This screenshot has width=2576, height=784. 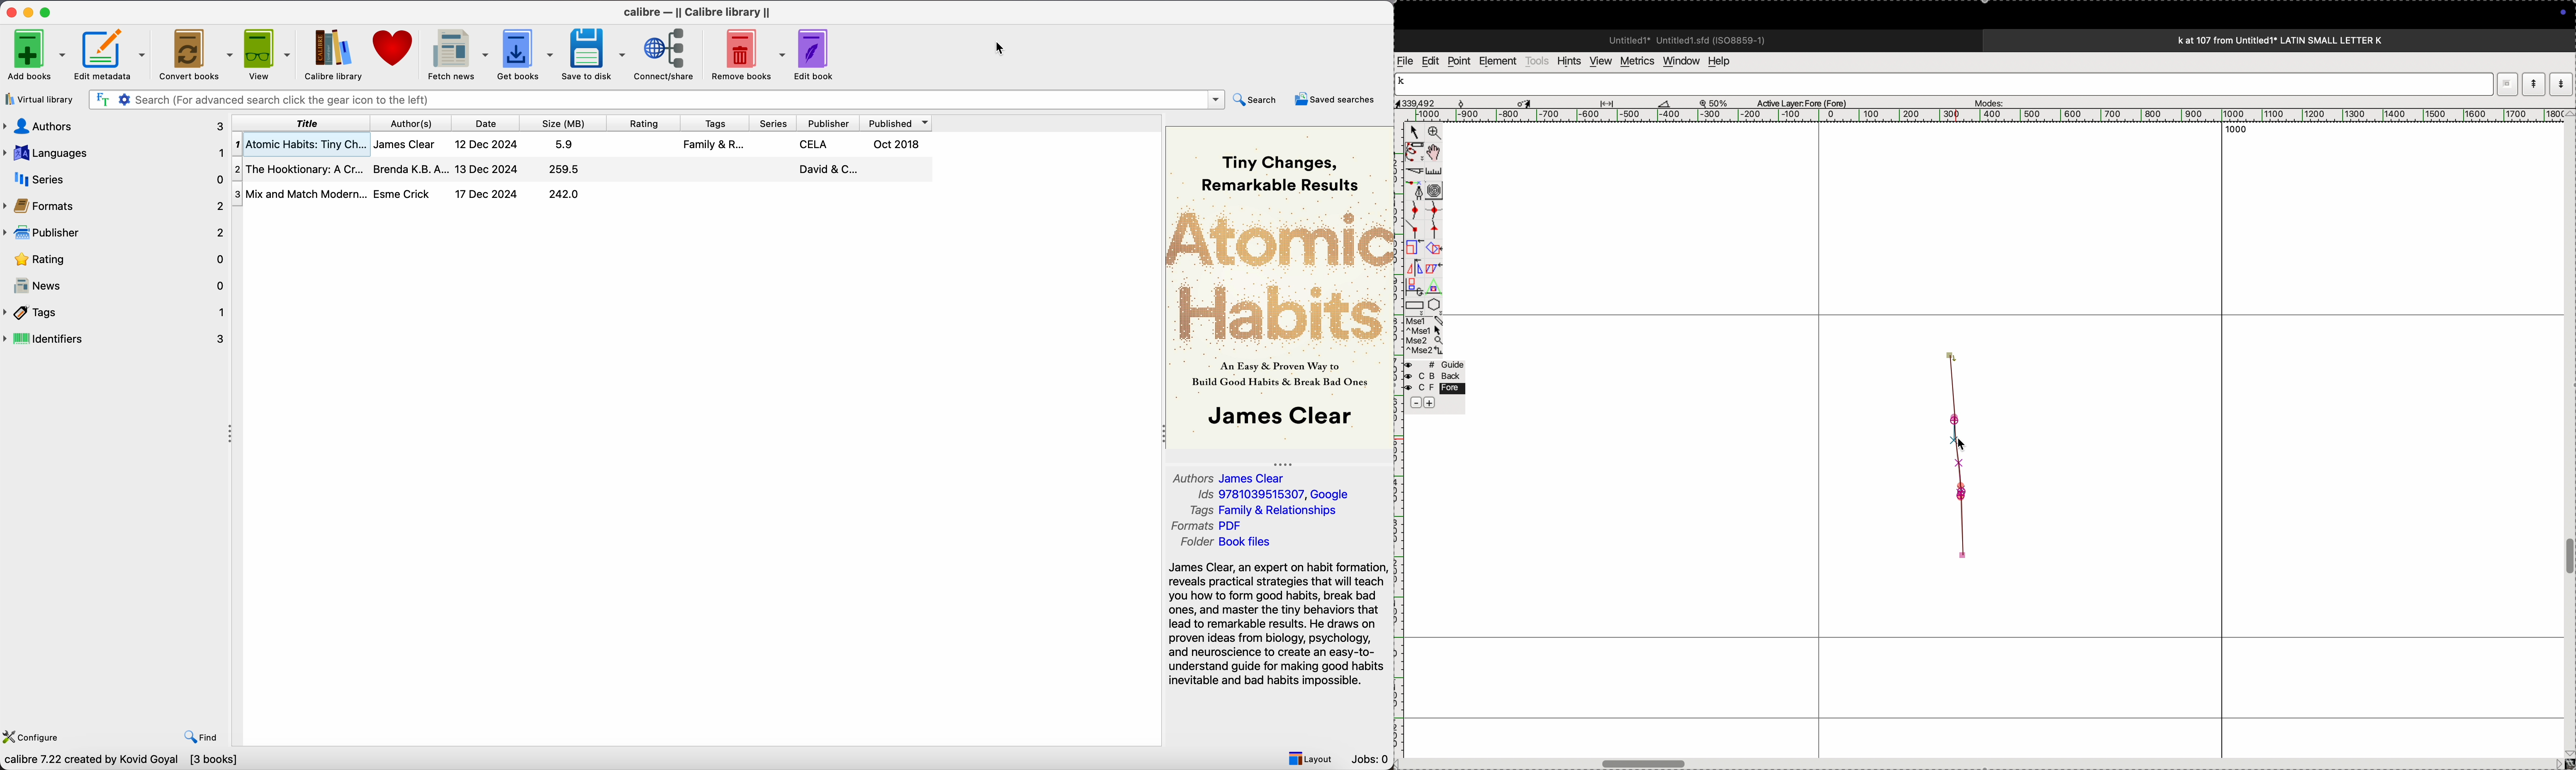 What do you see at coordinates (1413, 248) in the screenshot?
I see `clone` at bounding box center [1413, 248].